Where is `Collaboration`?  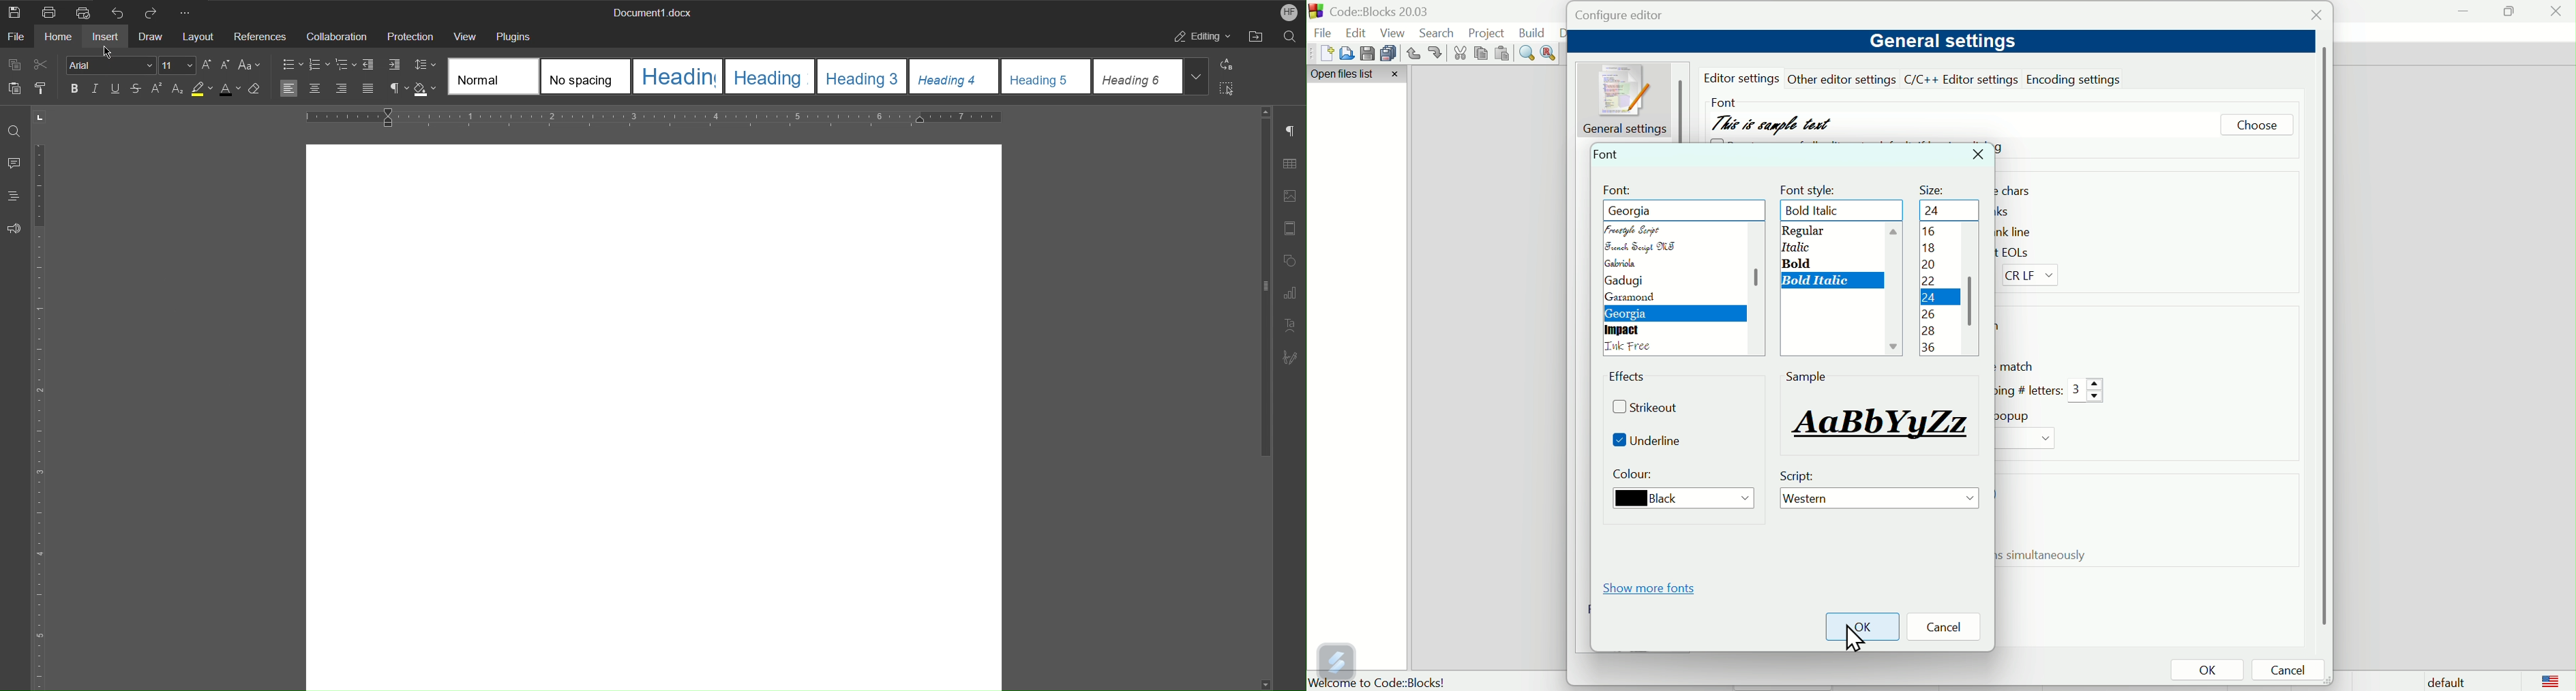
Collaboration is located at coordinates (339, 36).